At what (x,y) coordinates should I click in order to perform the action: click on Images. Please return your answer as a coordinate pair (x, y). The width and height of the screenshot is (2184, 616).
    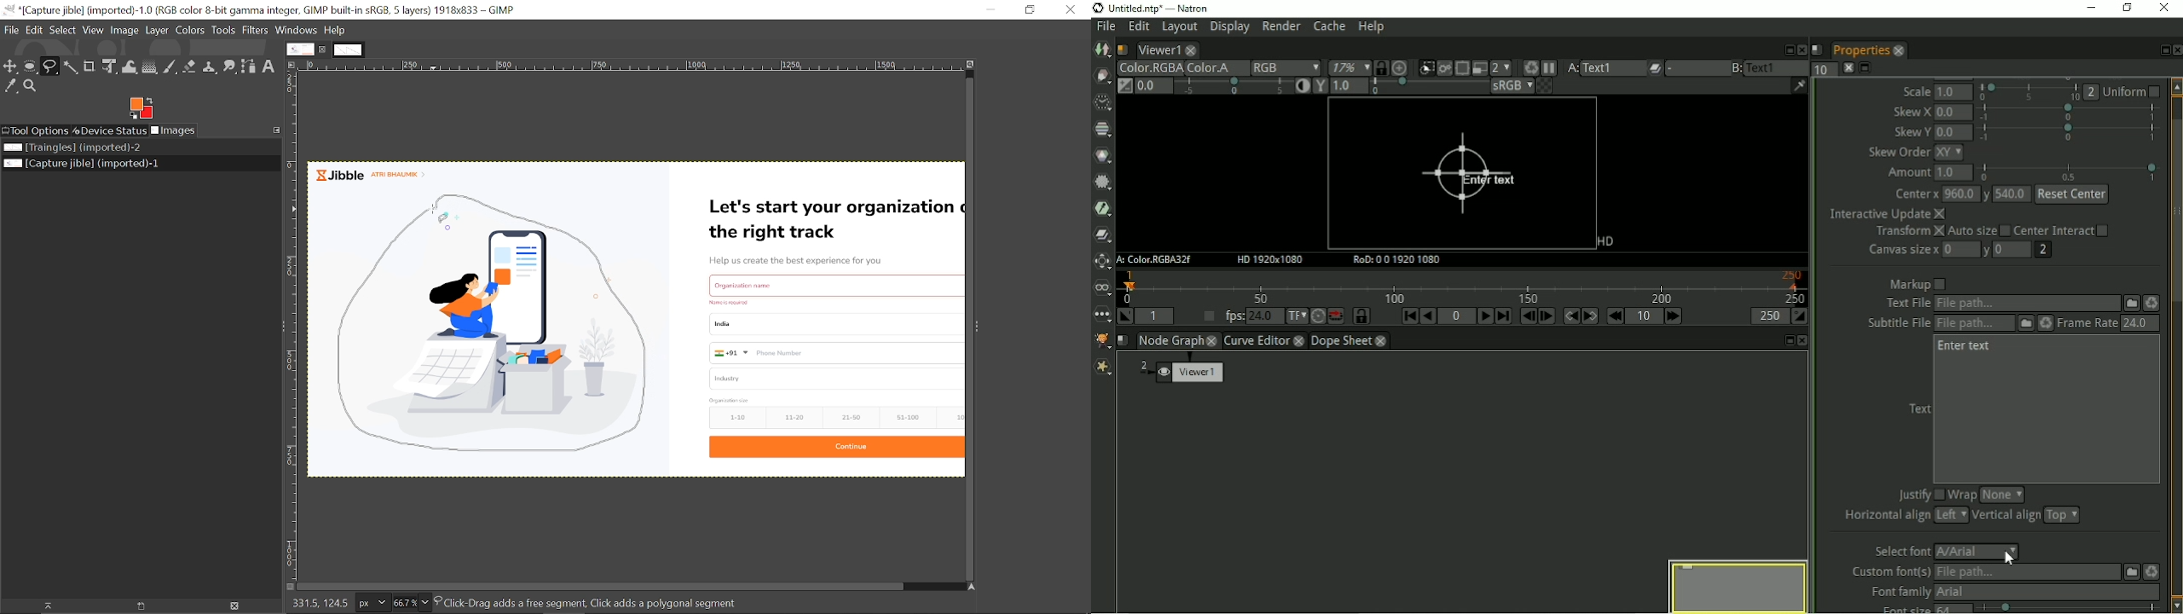
    Looking at the image, I should click on (173, 130).